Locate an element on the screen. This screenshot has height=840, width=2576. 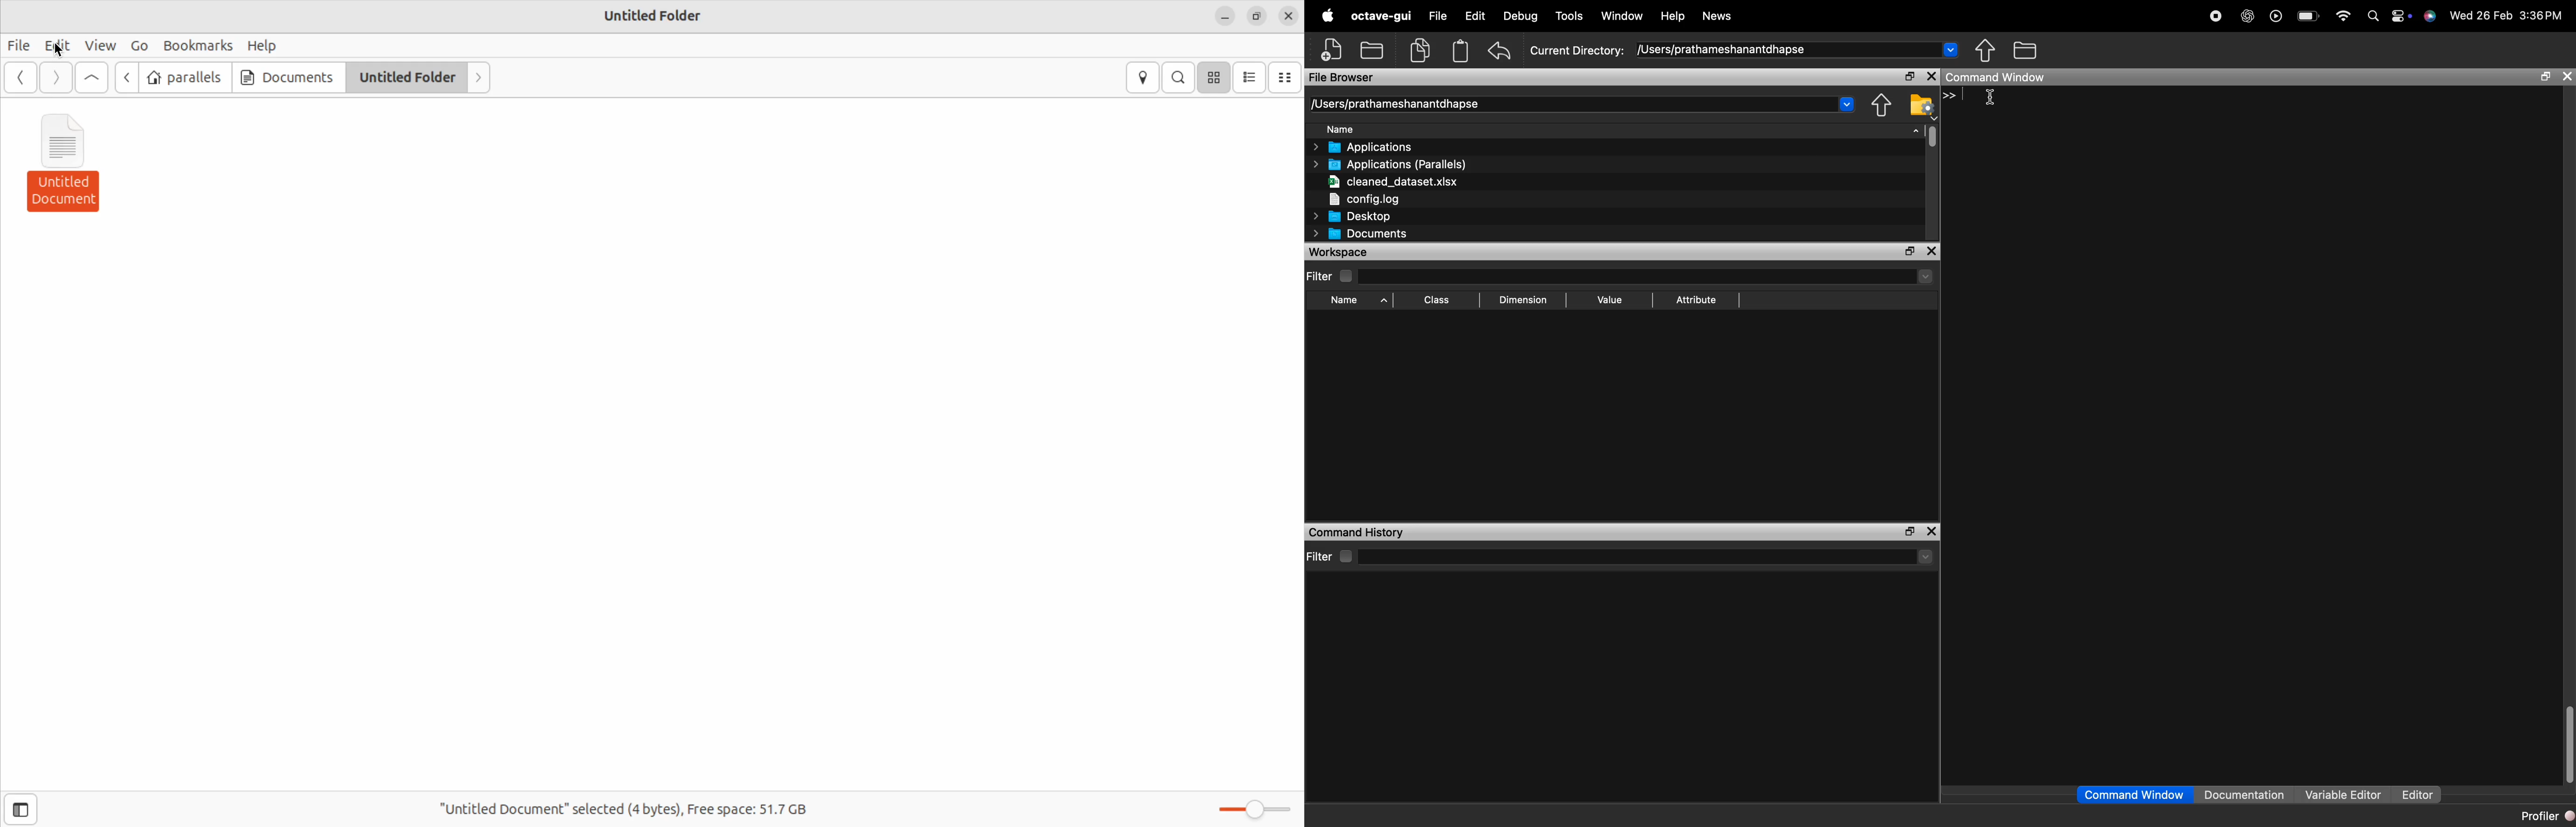
Dimension is located at coordinates (1521, 300).